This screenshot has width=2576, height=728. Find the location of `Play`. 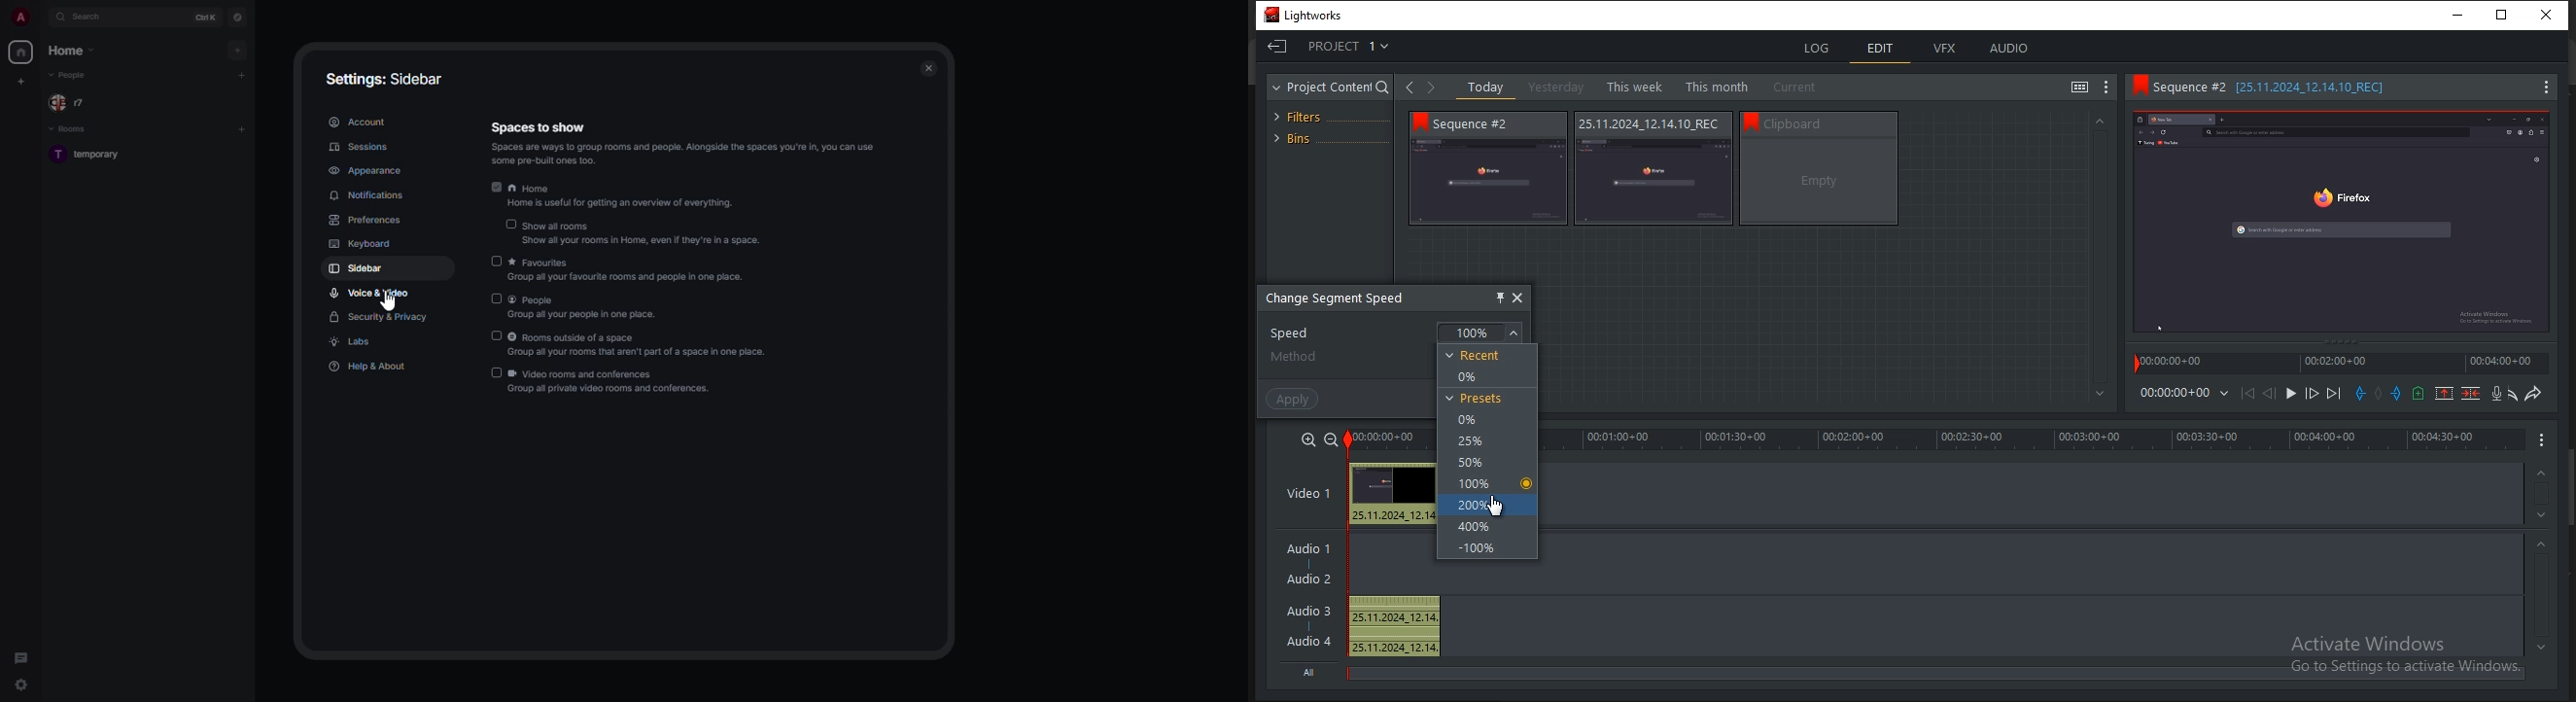

Play is located at coordinates (2290, 395).